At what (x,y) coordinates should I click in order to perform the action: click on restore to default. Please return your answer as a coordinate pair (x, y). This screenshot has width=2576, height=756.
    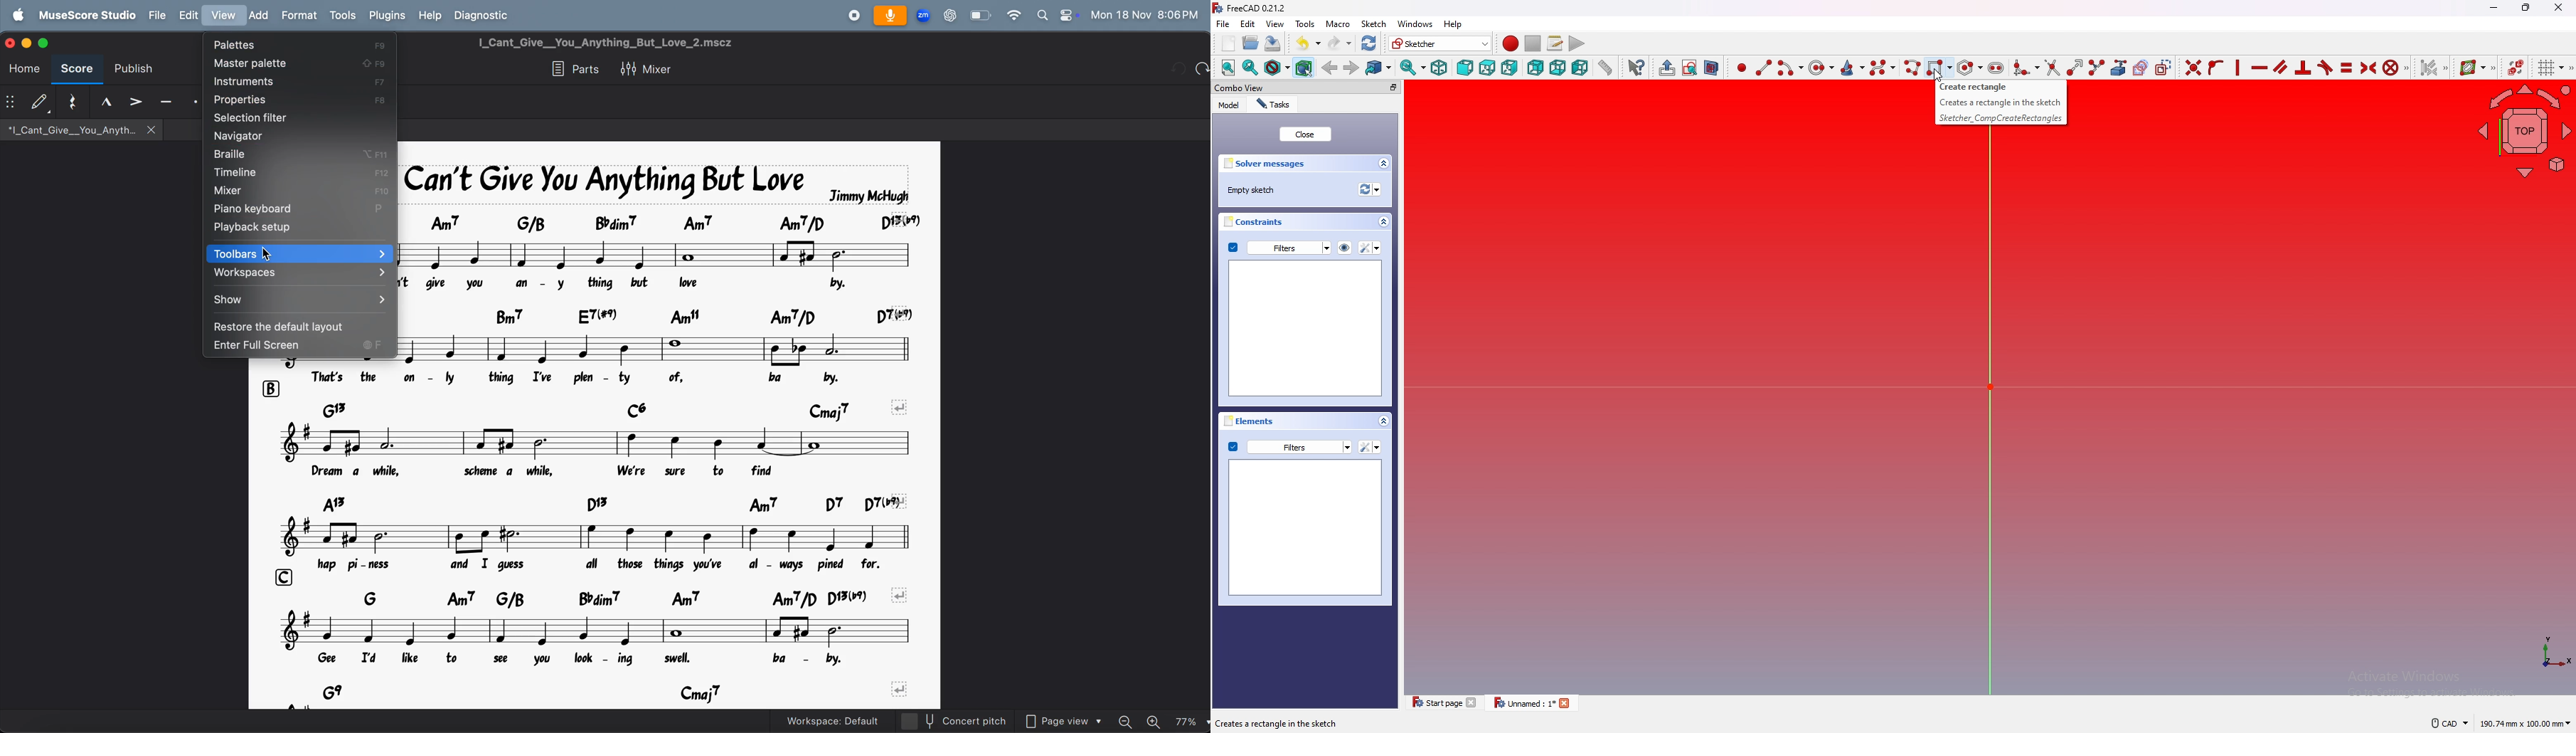
    Looking at the image, I should click on (297, 326).